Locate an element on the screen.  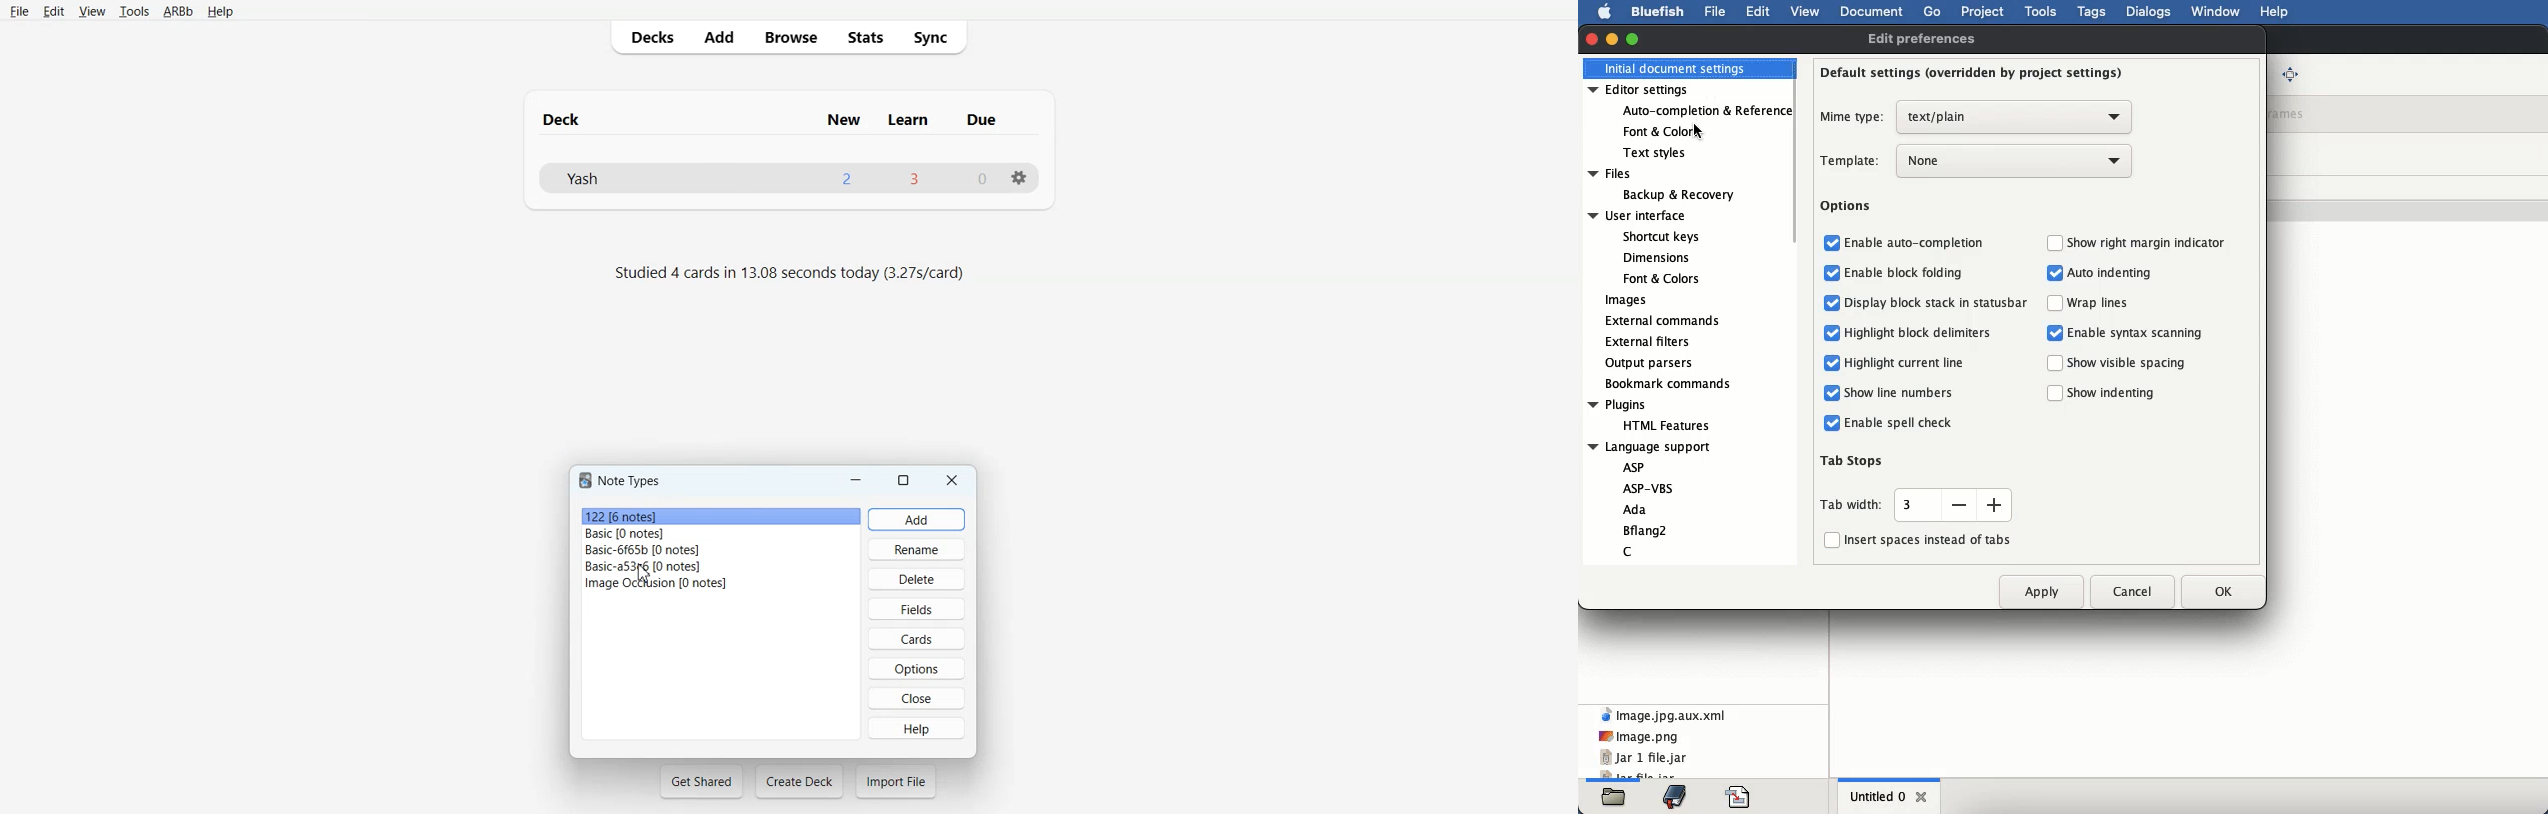
Tools is located at coordinates (134, 12).